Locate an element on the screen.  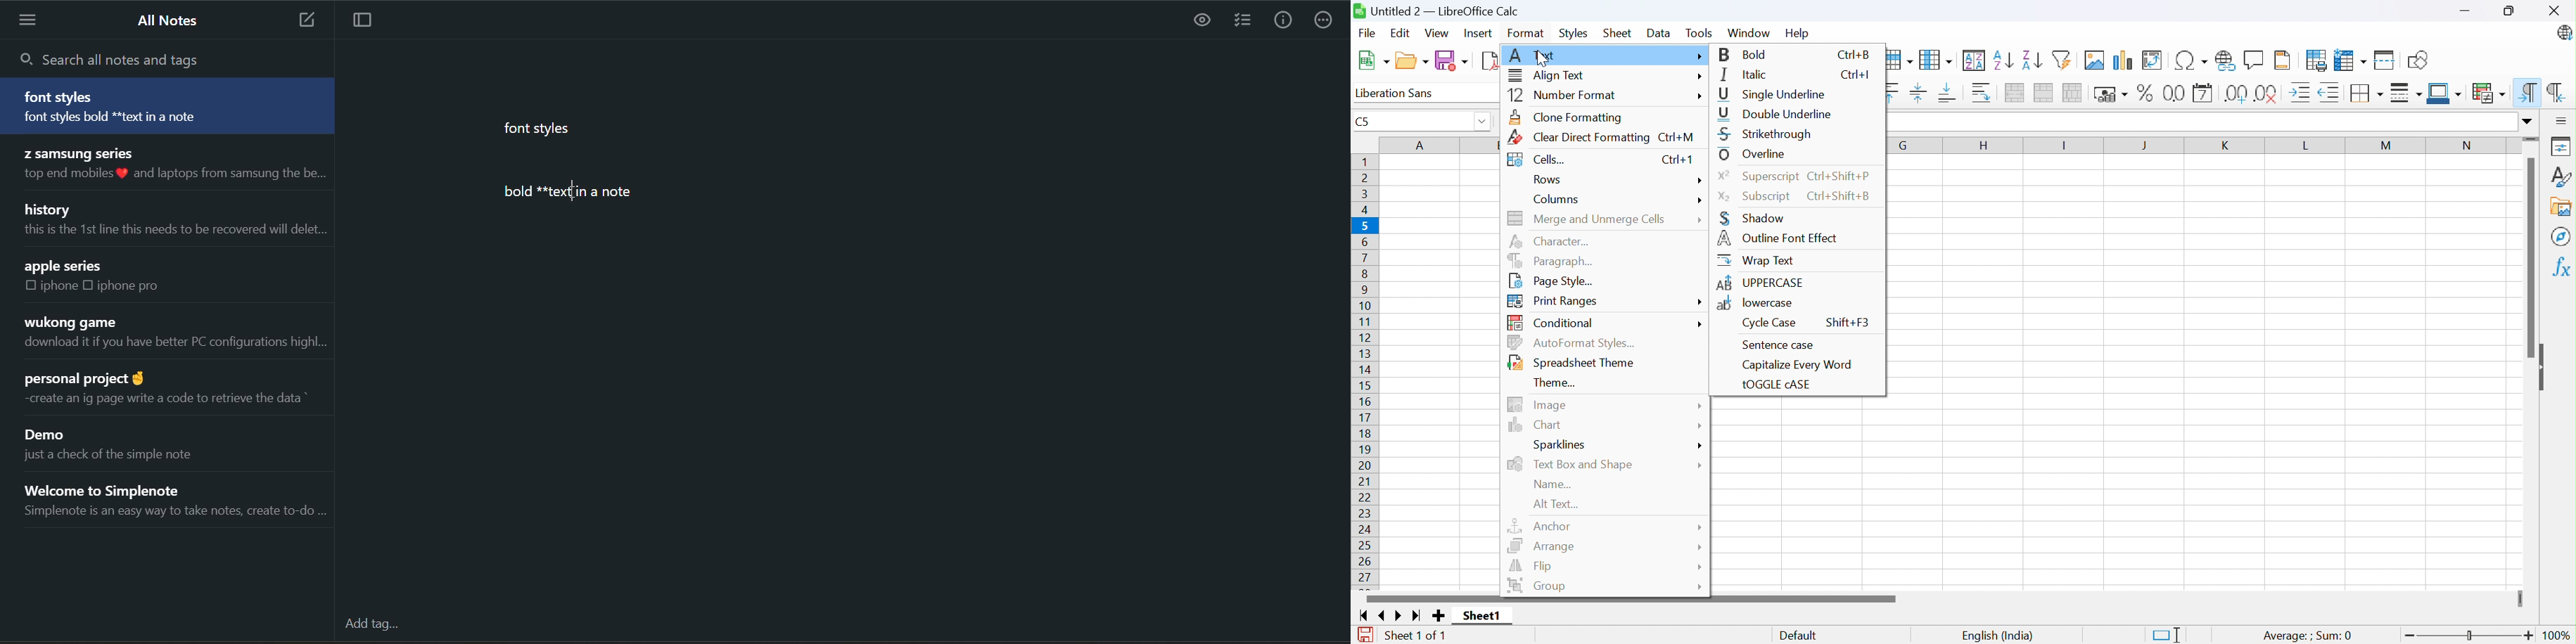
LibreOffice update available is located at coordinates (2566, 34).